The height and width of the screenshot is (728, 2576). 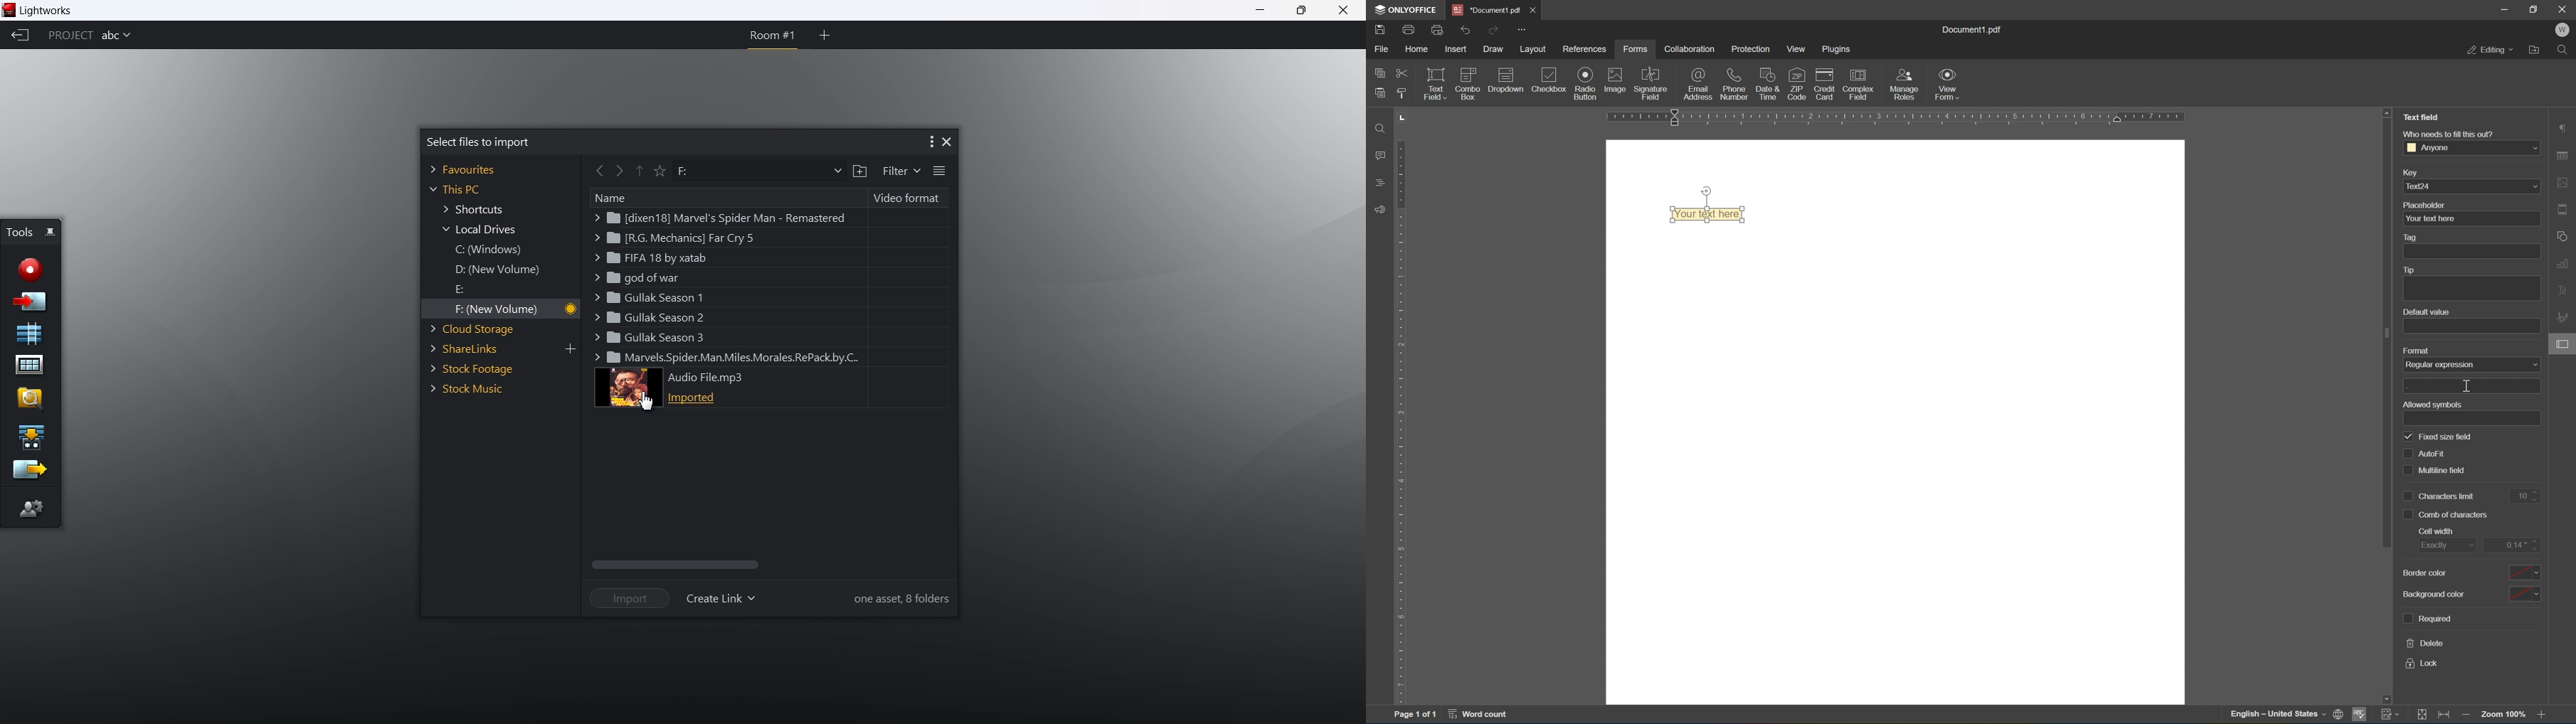 What do you see at coordinates (31, 301) in the screenshot?
I see `import` at bounding box center [31, 301].